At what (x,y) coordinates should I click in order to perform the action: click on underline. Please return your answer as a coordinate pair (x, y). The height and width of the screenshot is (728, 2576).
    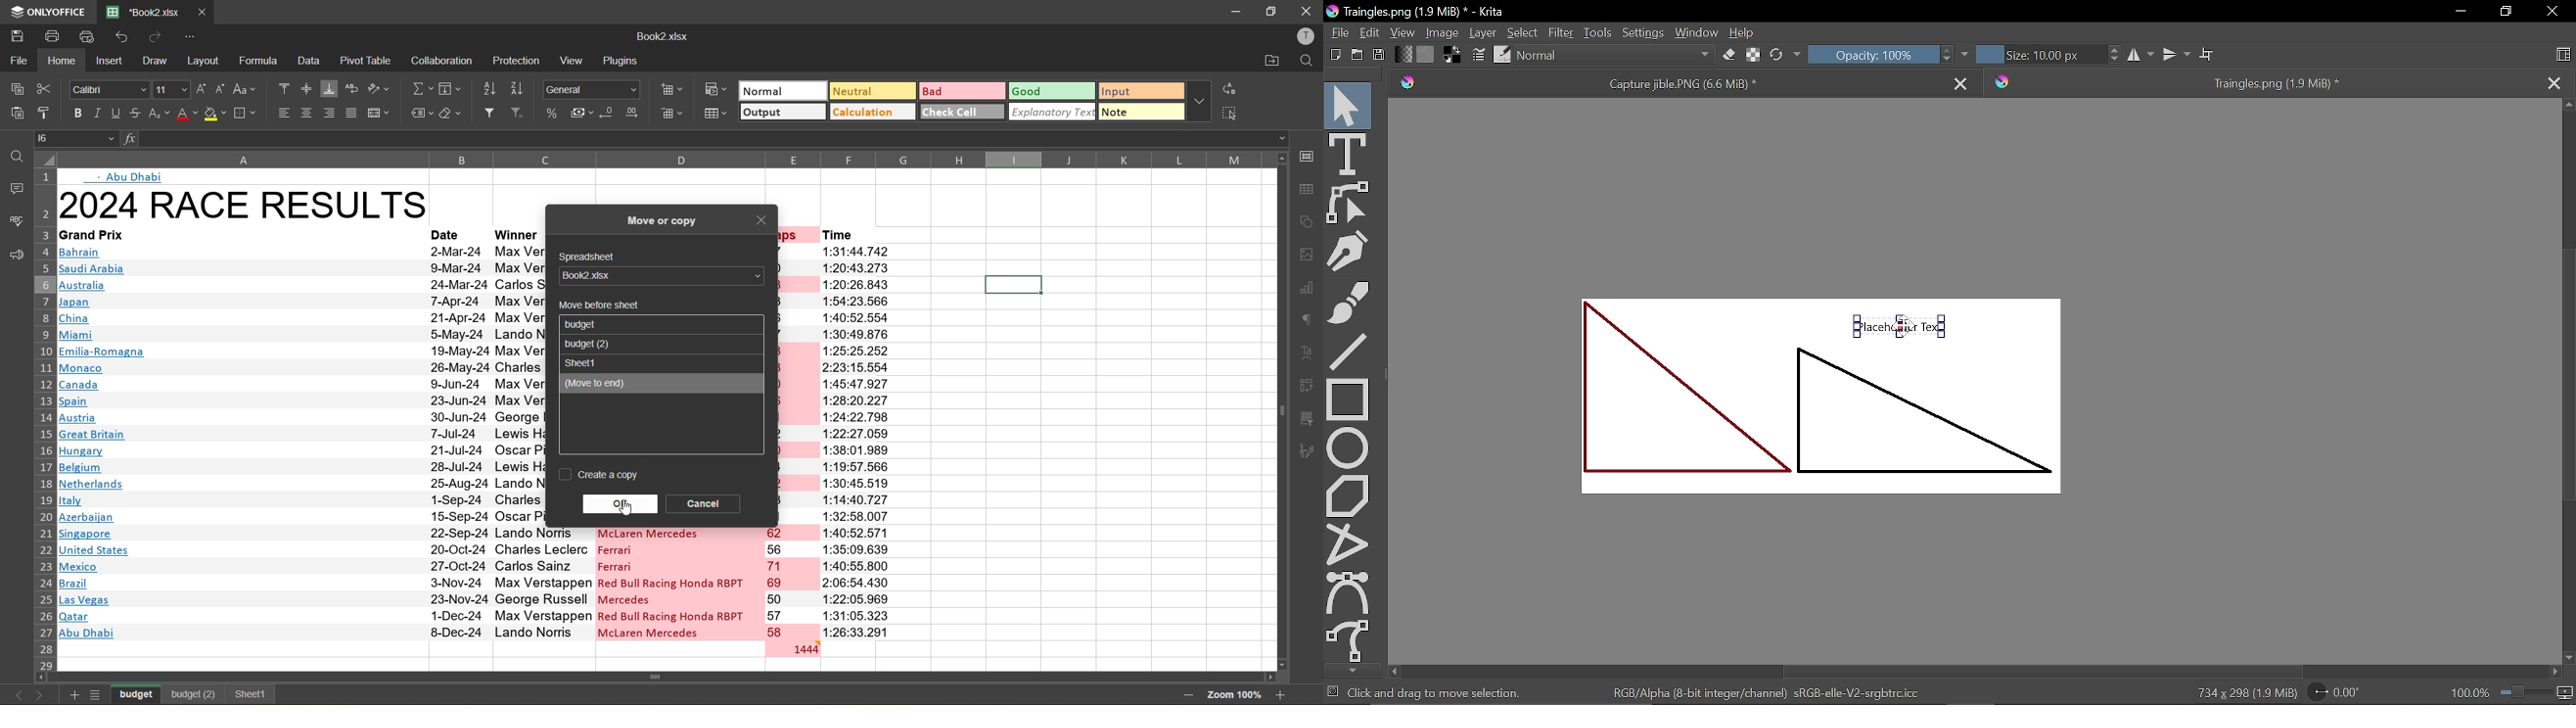
    Looking at the image, I should click on (115, 115).